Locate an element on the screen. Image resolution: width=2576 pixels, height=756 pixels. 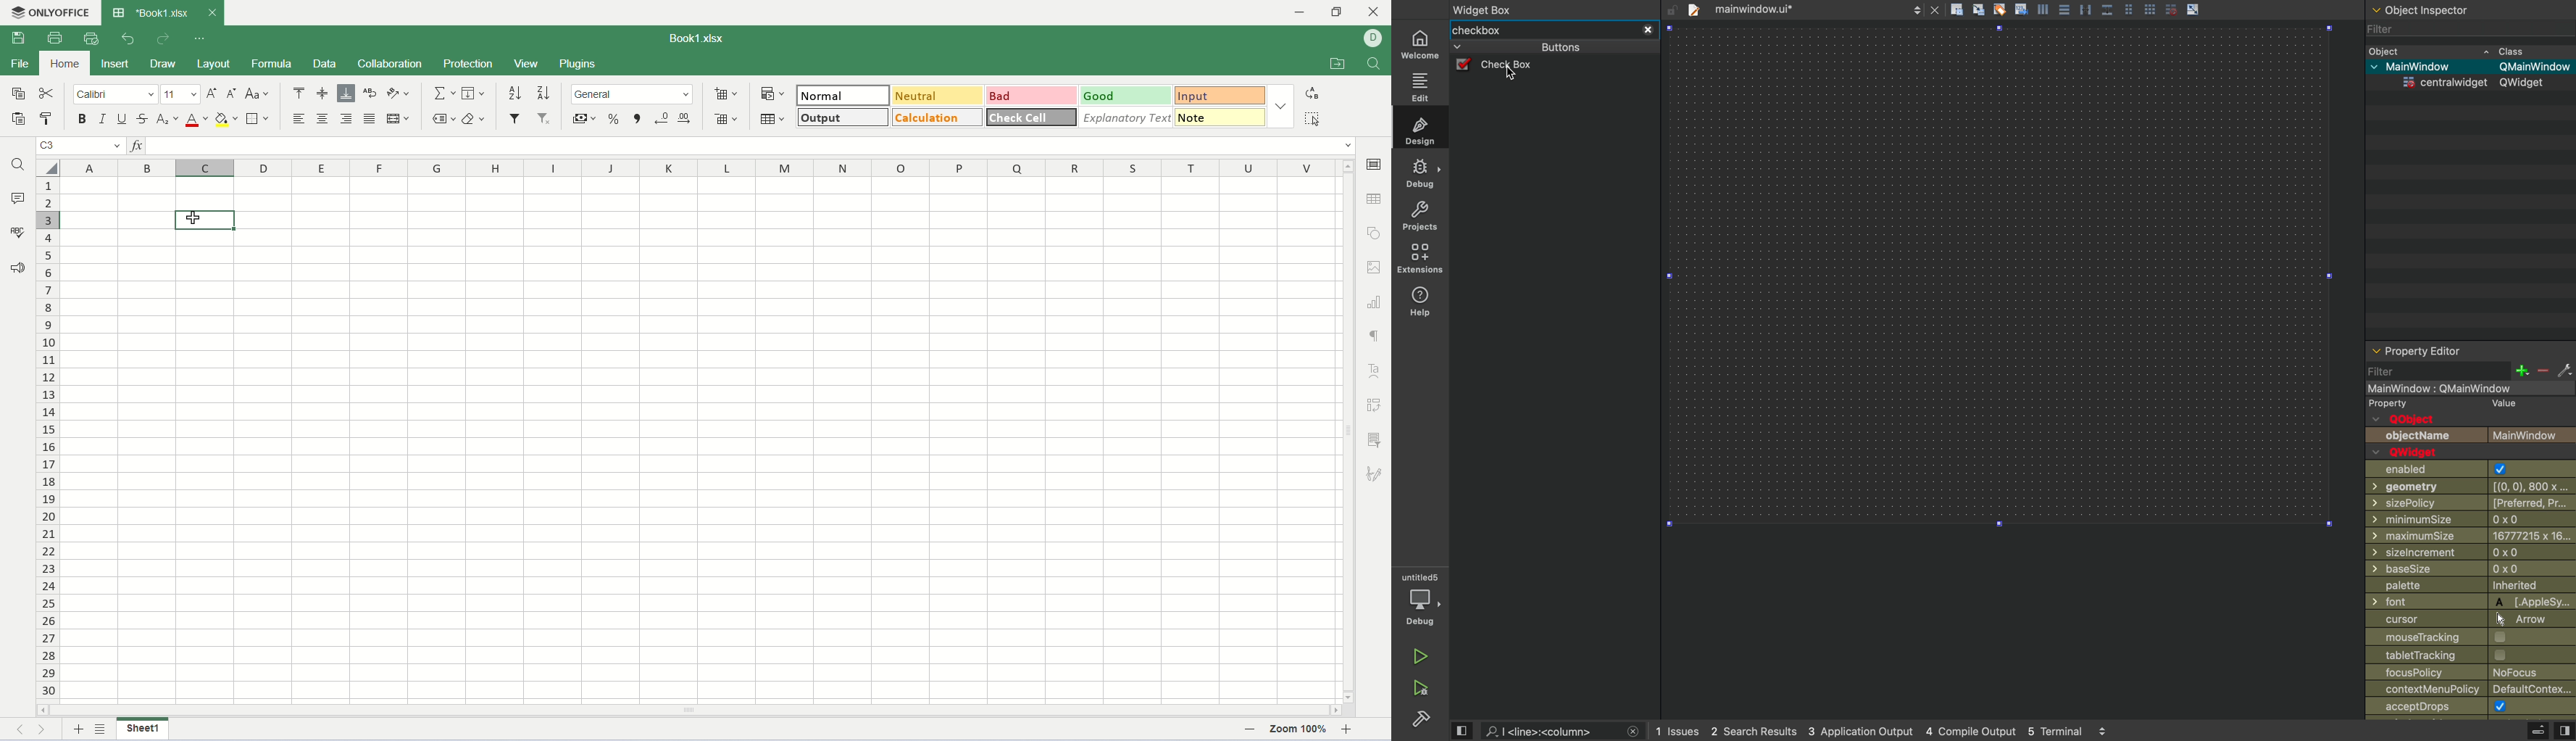
redo is located at coordinates (167, 39).